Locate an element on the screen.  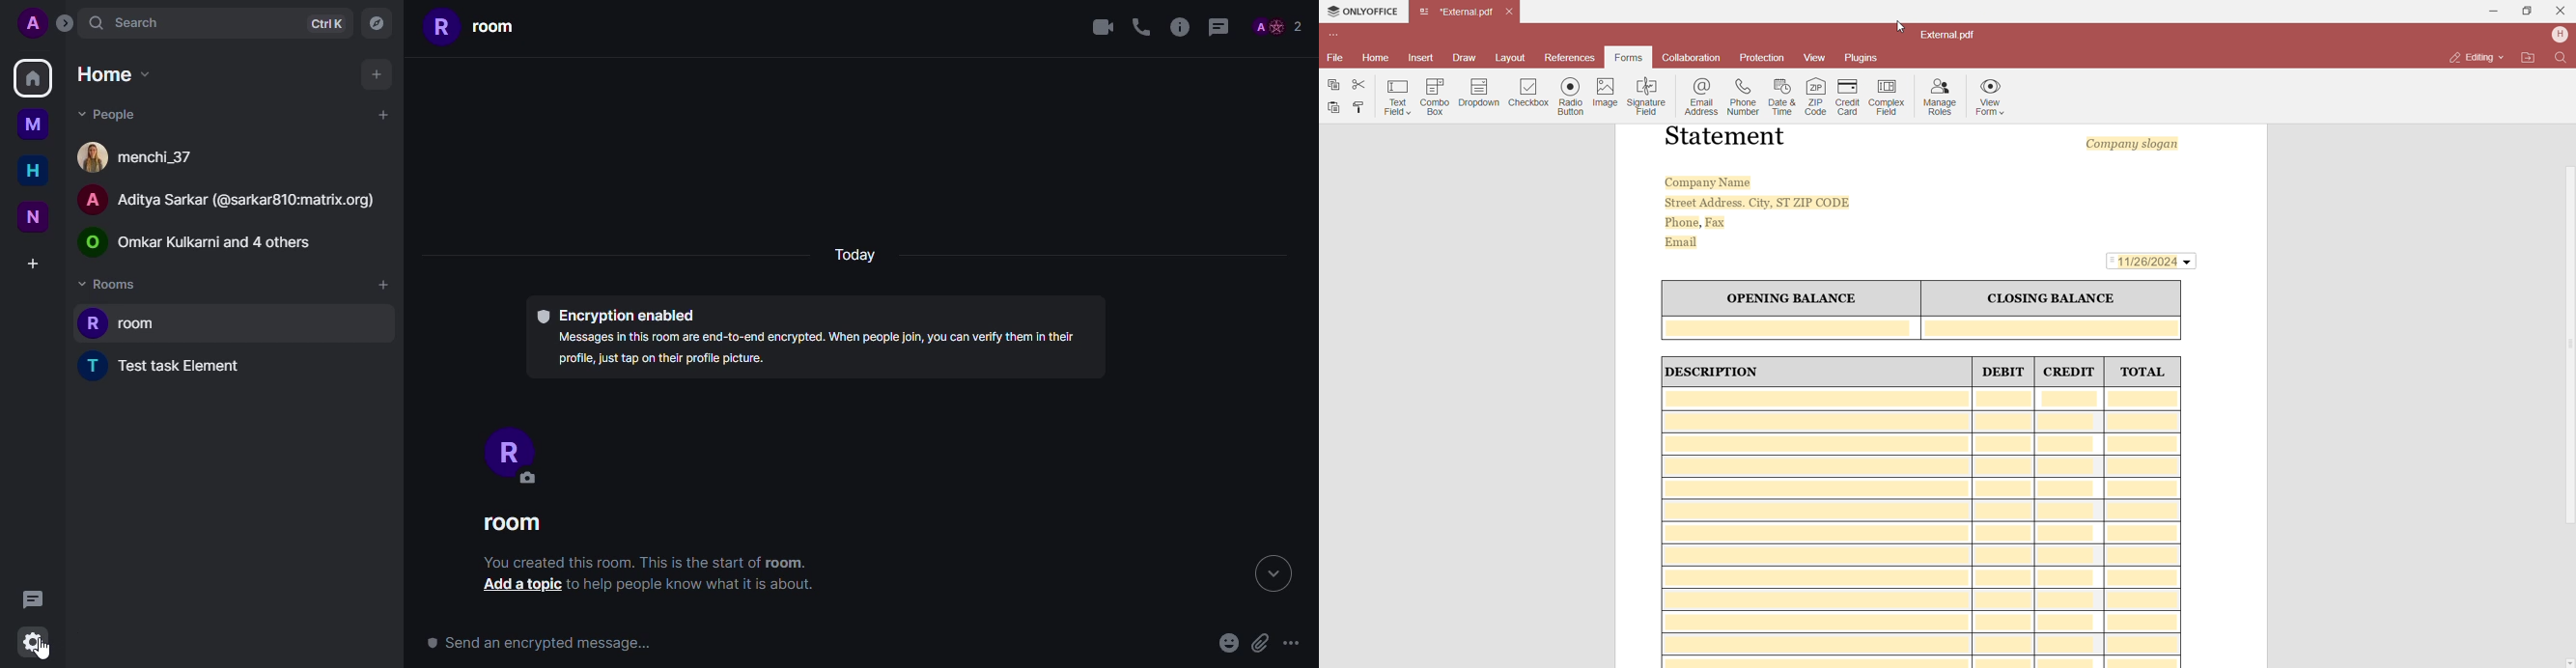
Tab name(External.pdf) is located at coordinates (1457, 12).